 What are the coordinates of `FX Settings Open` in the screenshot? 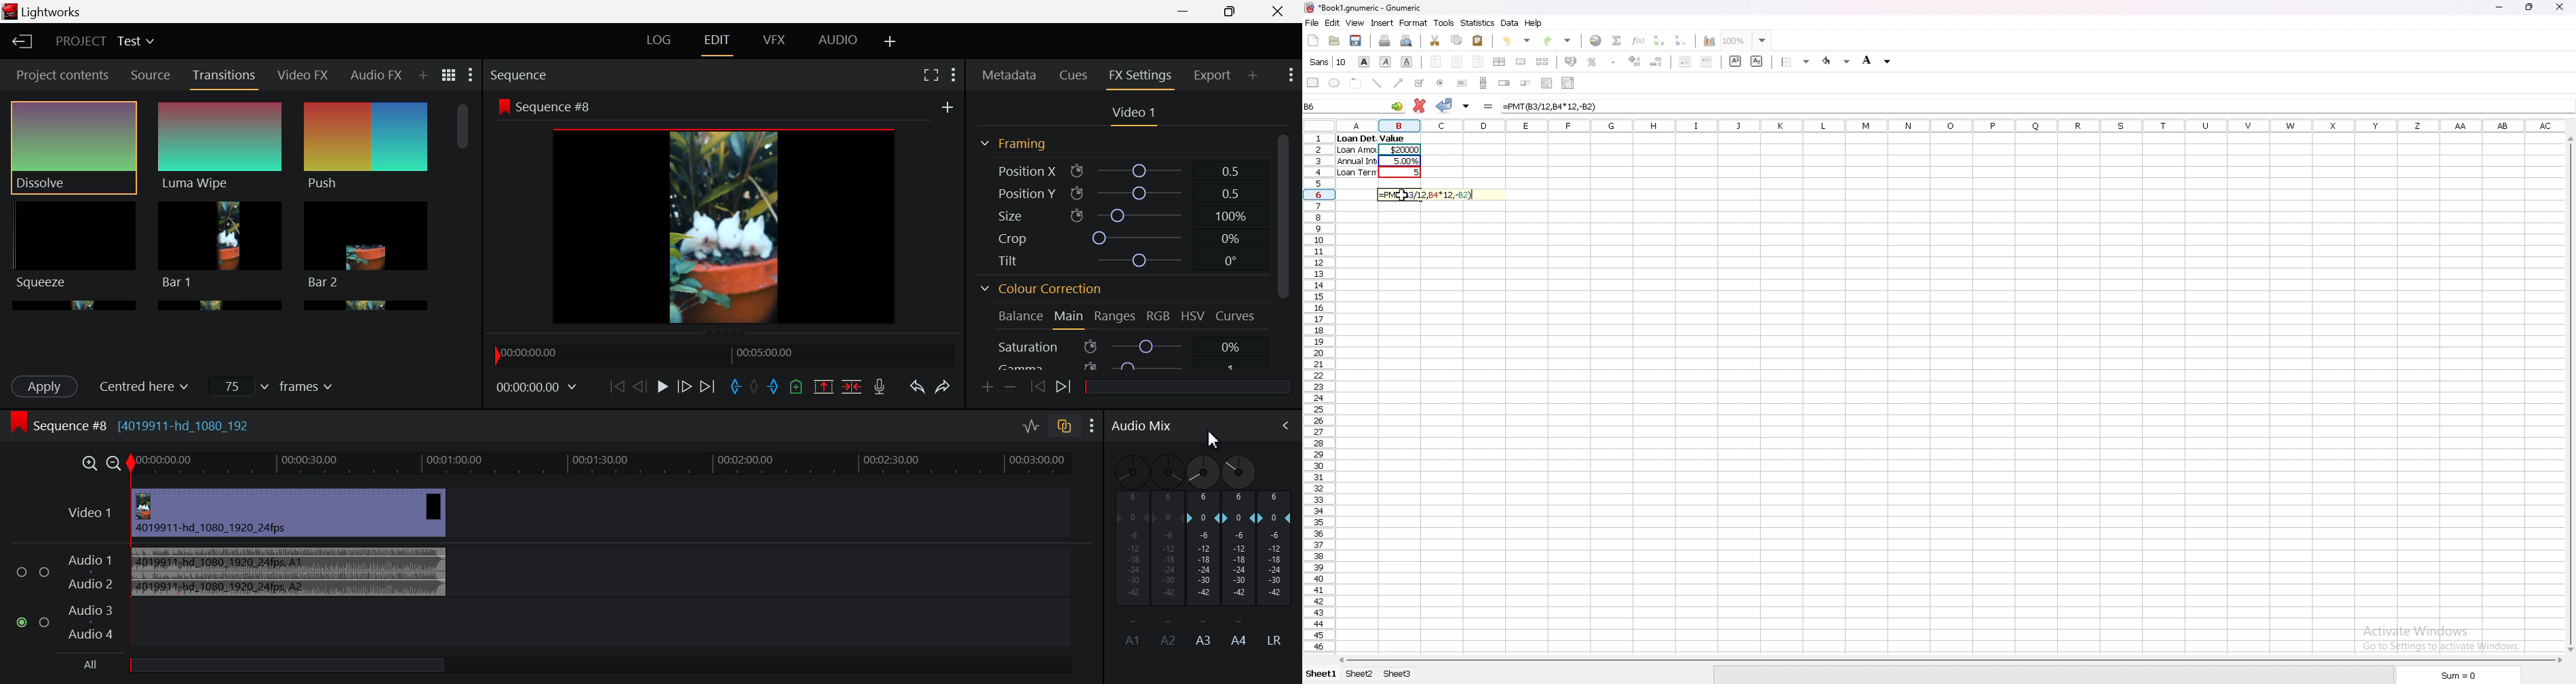 It's located at (1142, 77).